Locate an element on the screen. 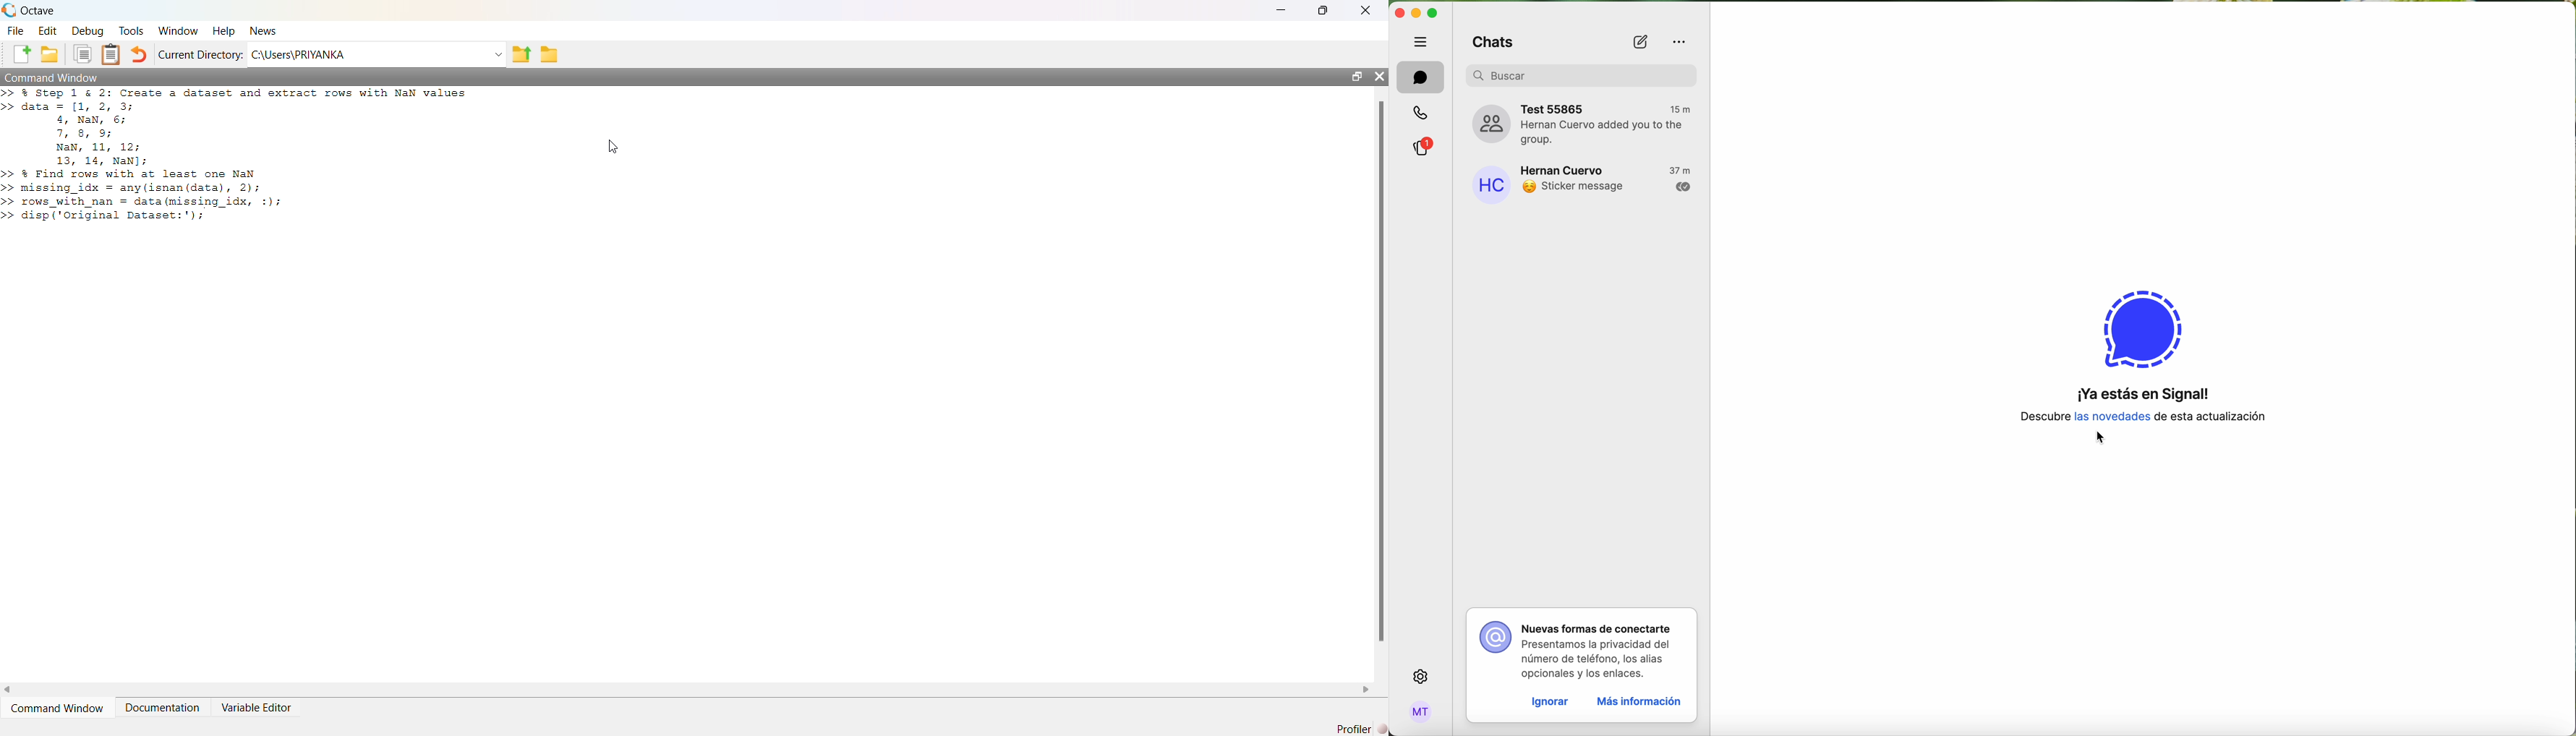 Image resolution: width=2576 pixels, height=756 pixels. dropdown is located at coordinates (497, 55).